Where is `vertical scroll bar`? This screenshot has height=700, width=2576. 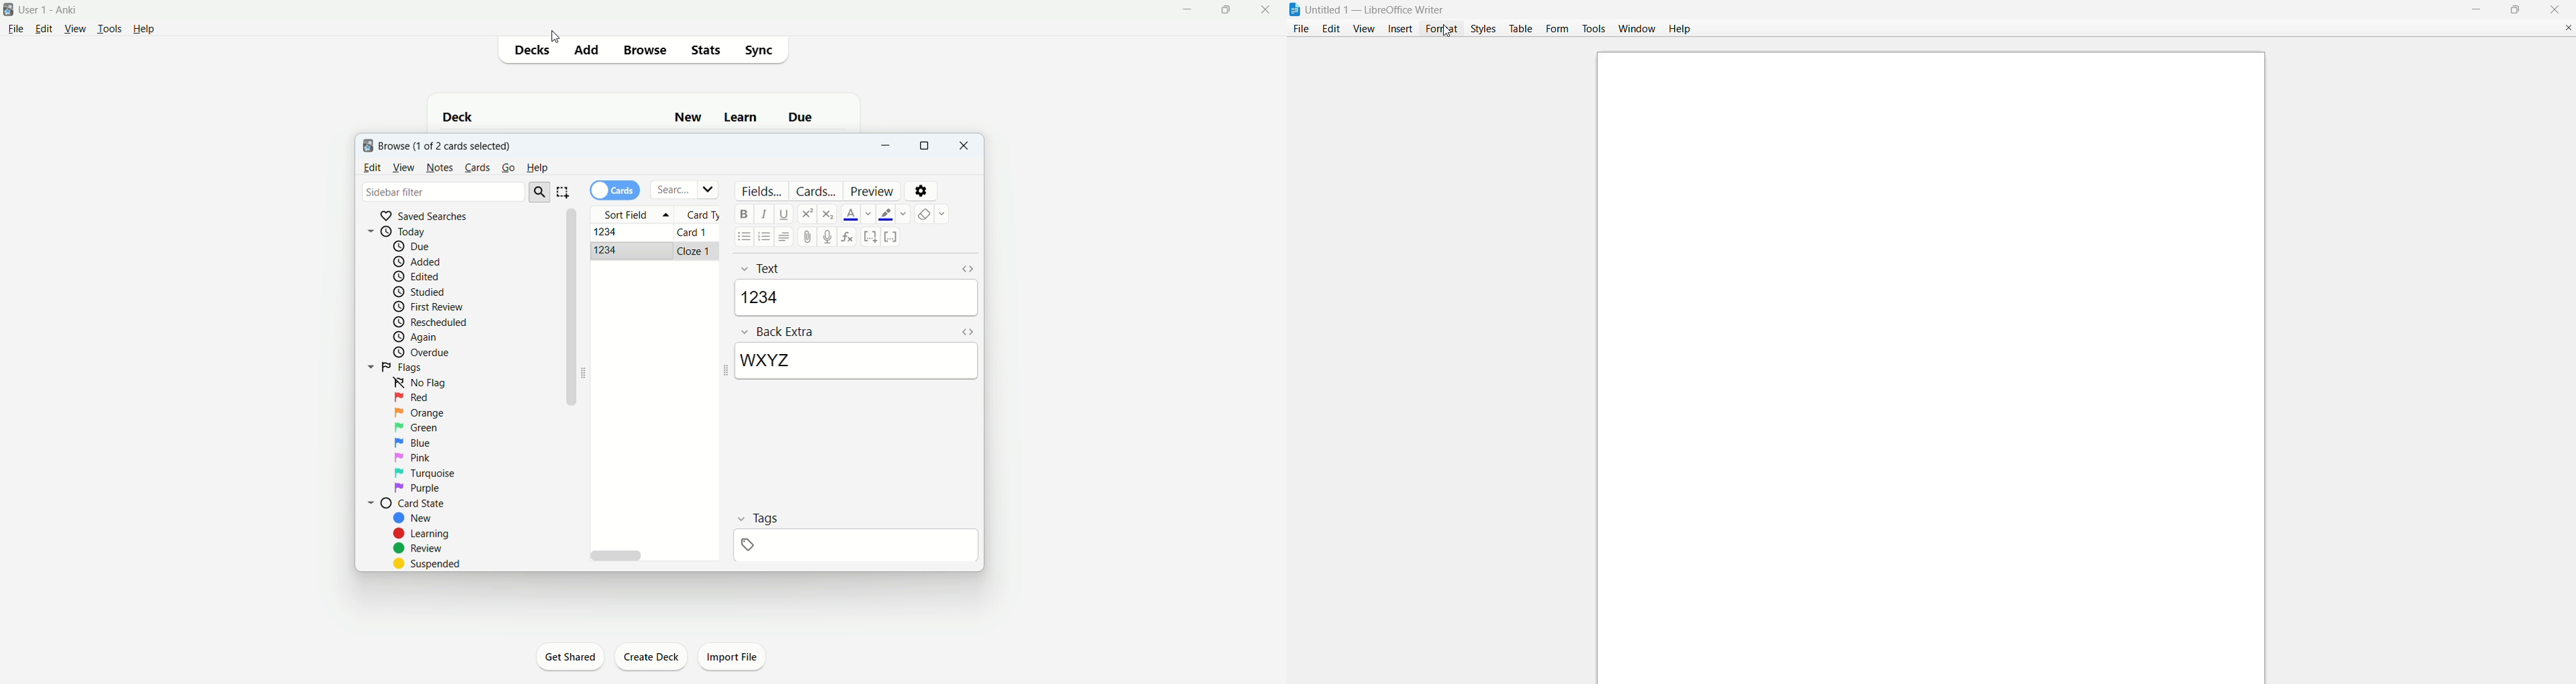
vertical scroll bar is located at coordinates (576, 389).